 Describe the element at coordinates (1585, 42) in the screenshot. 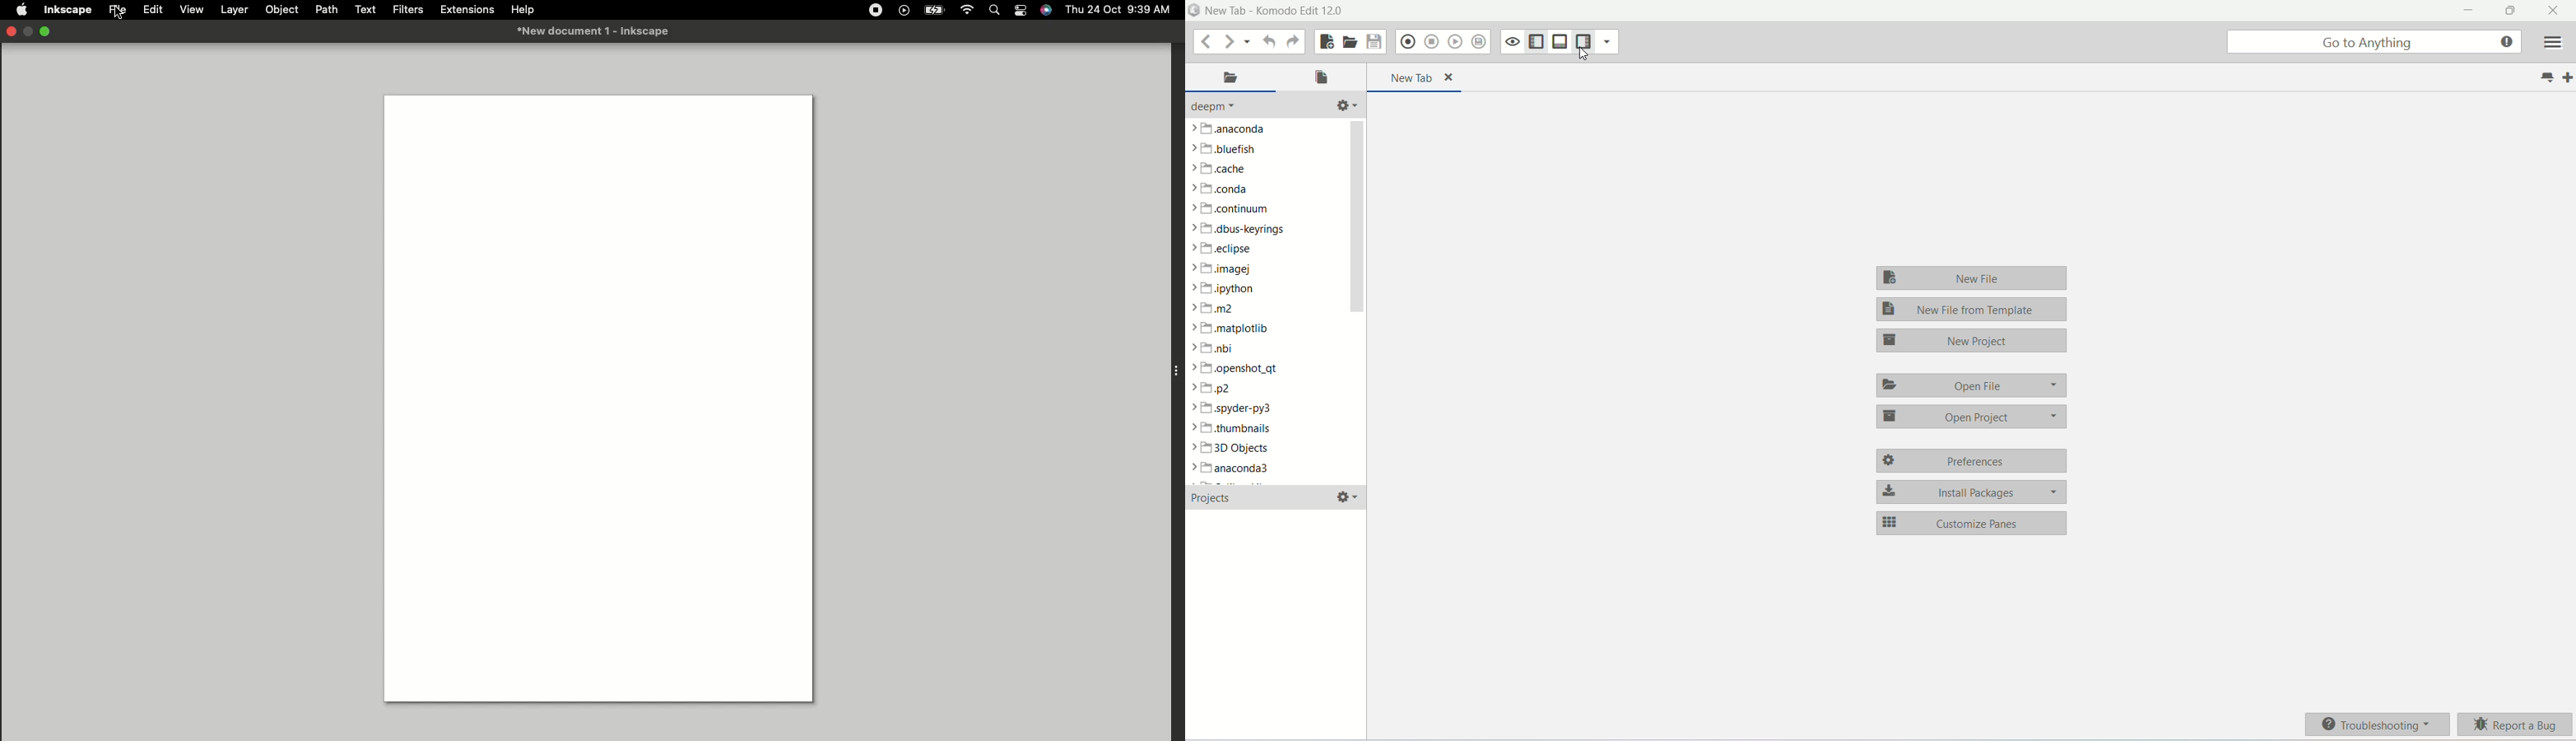

I see `show/hide right pane` at that location.